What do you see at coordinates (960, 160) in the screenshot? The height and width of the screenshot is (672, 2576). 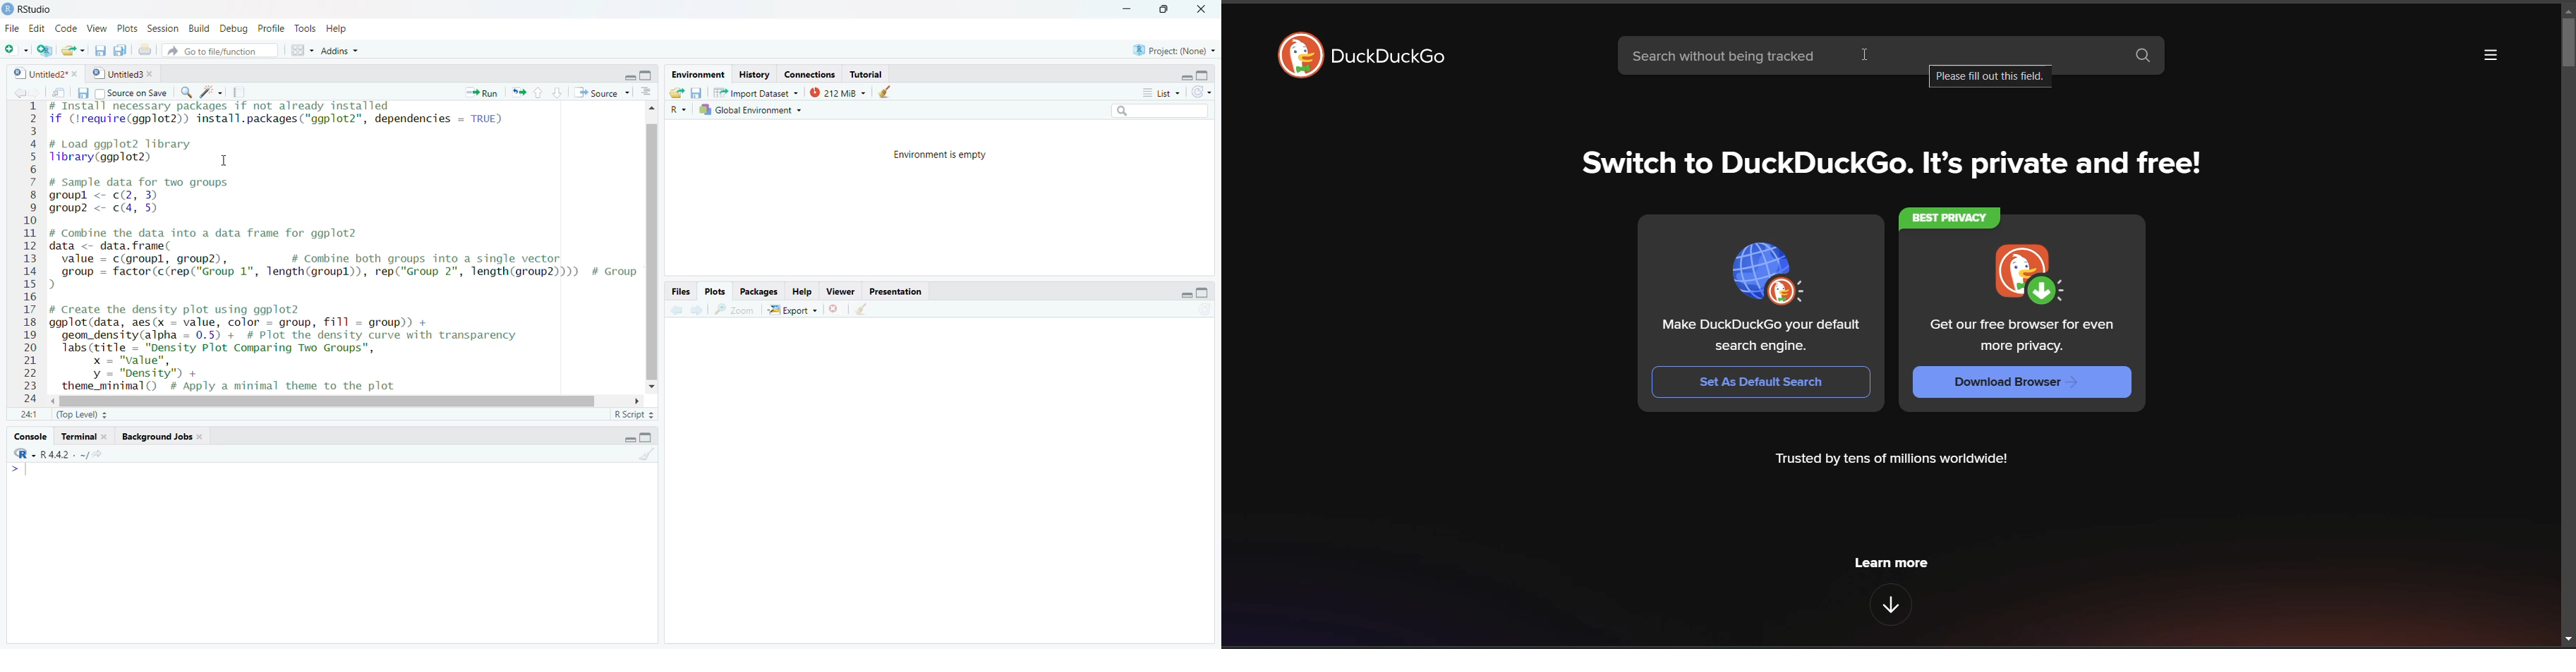 I see `ENVIRONMENT IS EMPTY` at bounding box center [960, 160].